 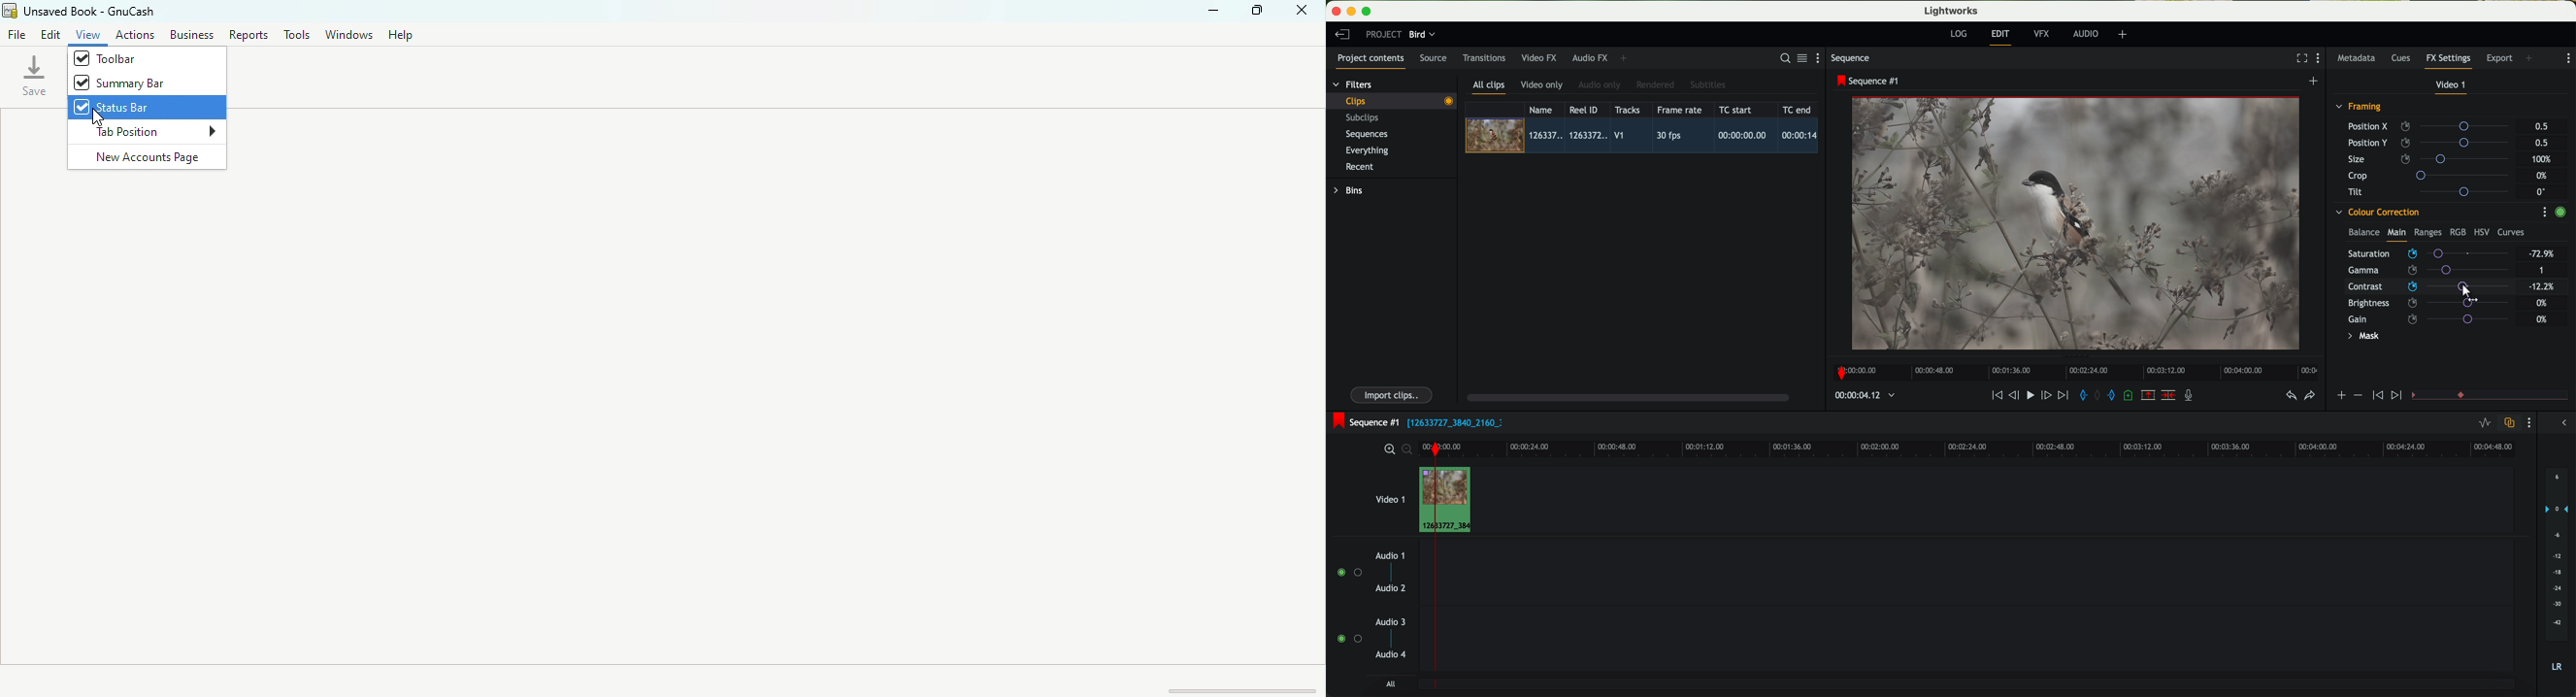 What do you see at coordinates (2362, 337) in the screenshot?
I see `mask` at bounding box center [2362, 337].